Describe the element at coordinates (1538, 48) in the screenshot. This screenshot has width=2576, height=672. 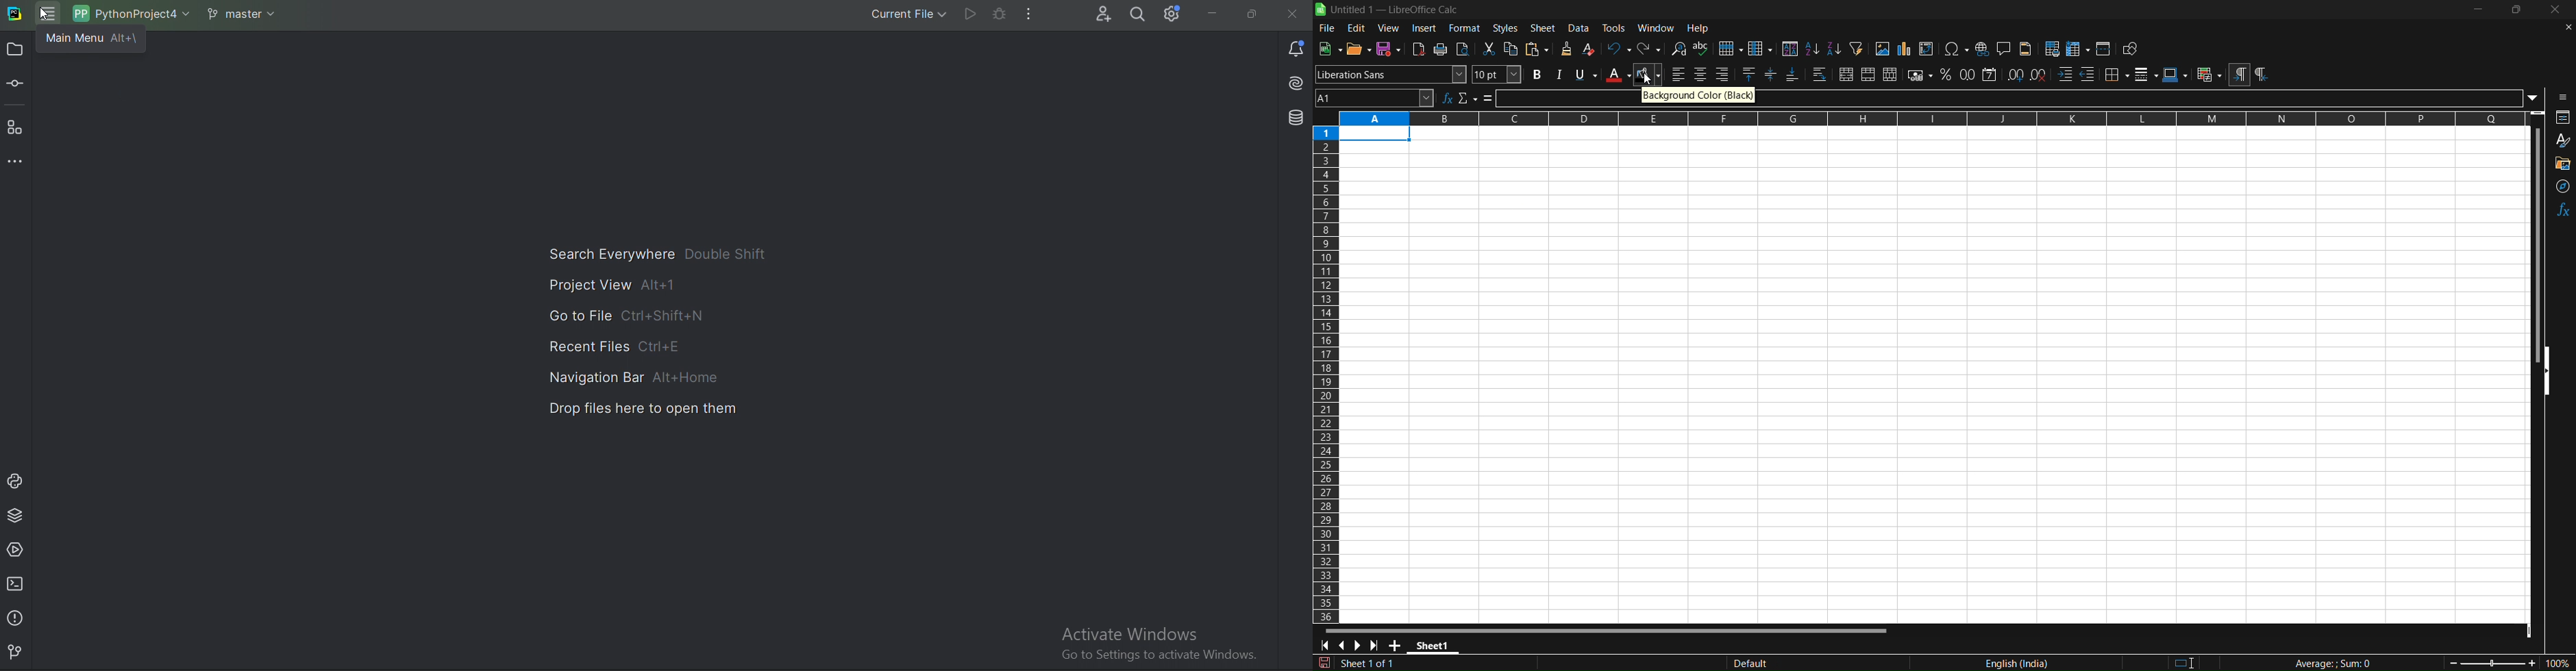
I see `paste` at that location.